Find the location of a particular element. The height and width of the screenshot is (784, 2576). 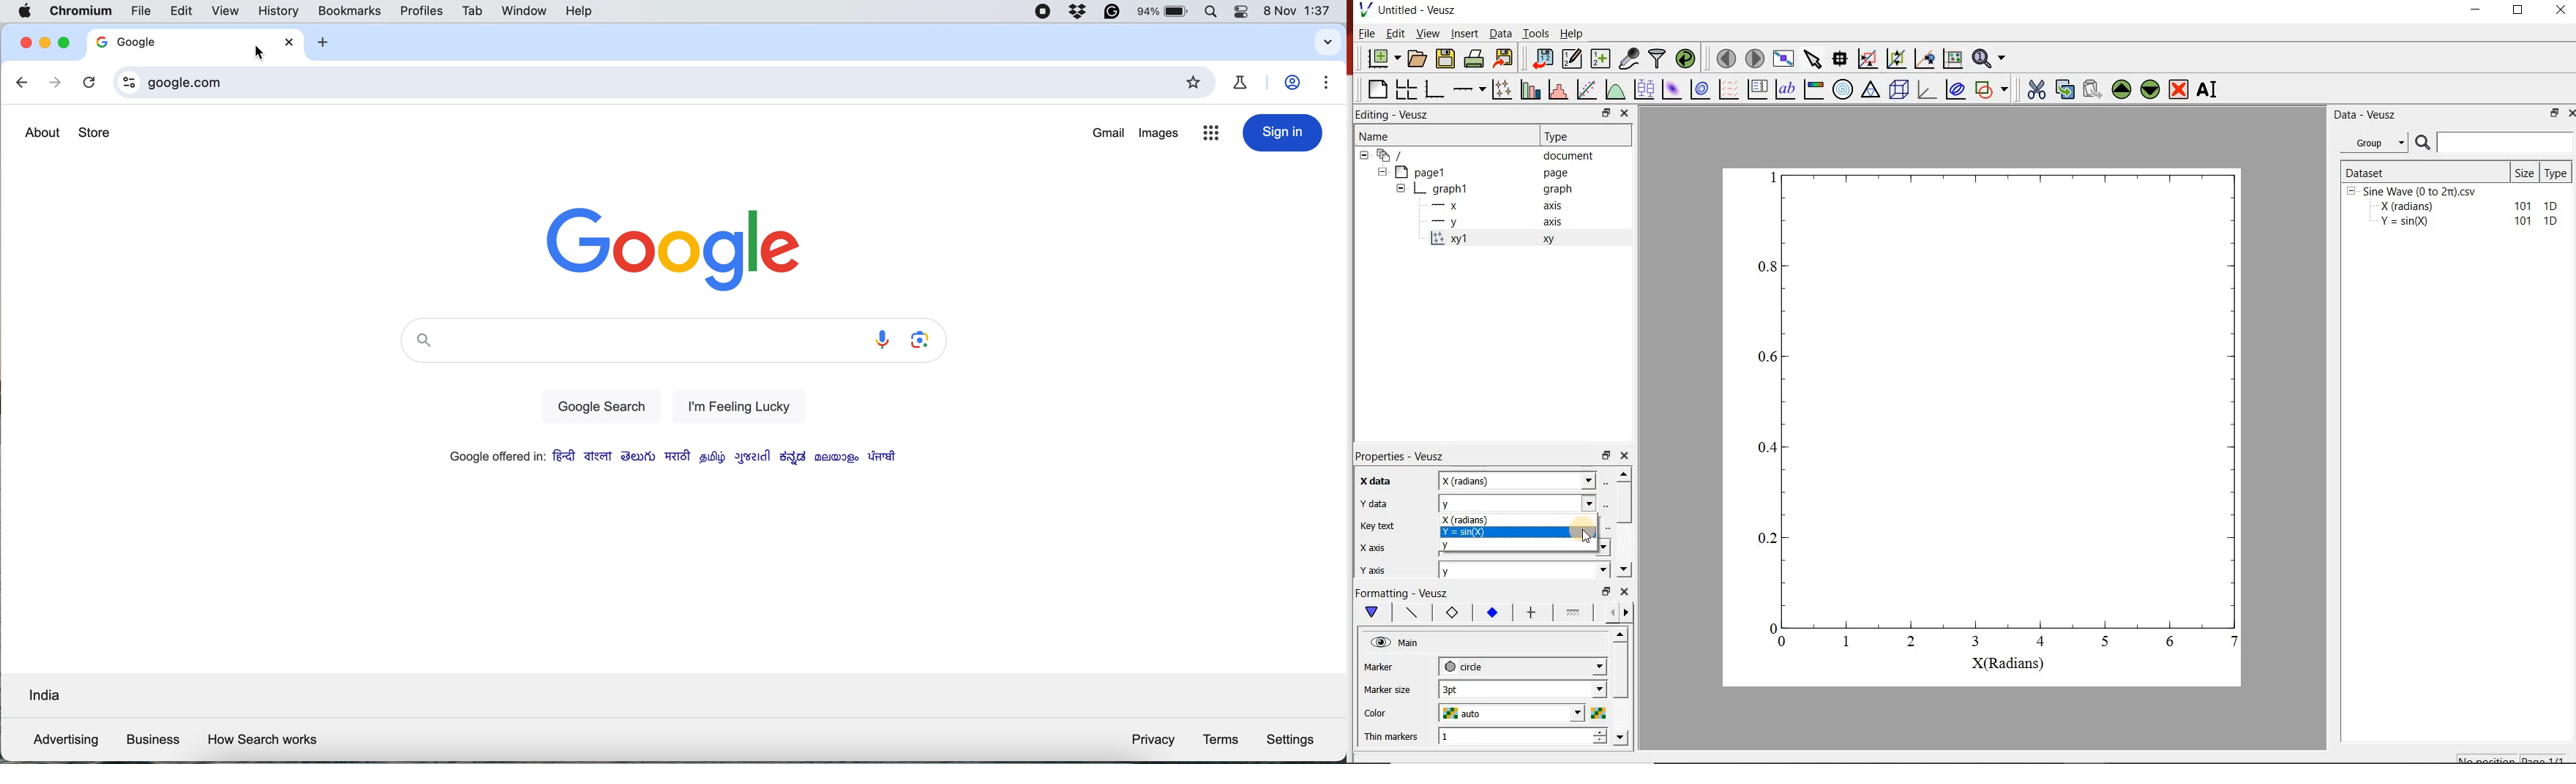

image color bar is located at coordinates (1813, 89).